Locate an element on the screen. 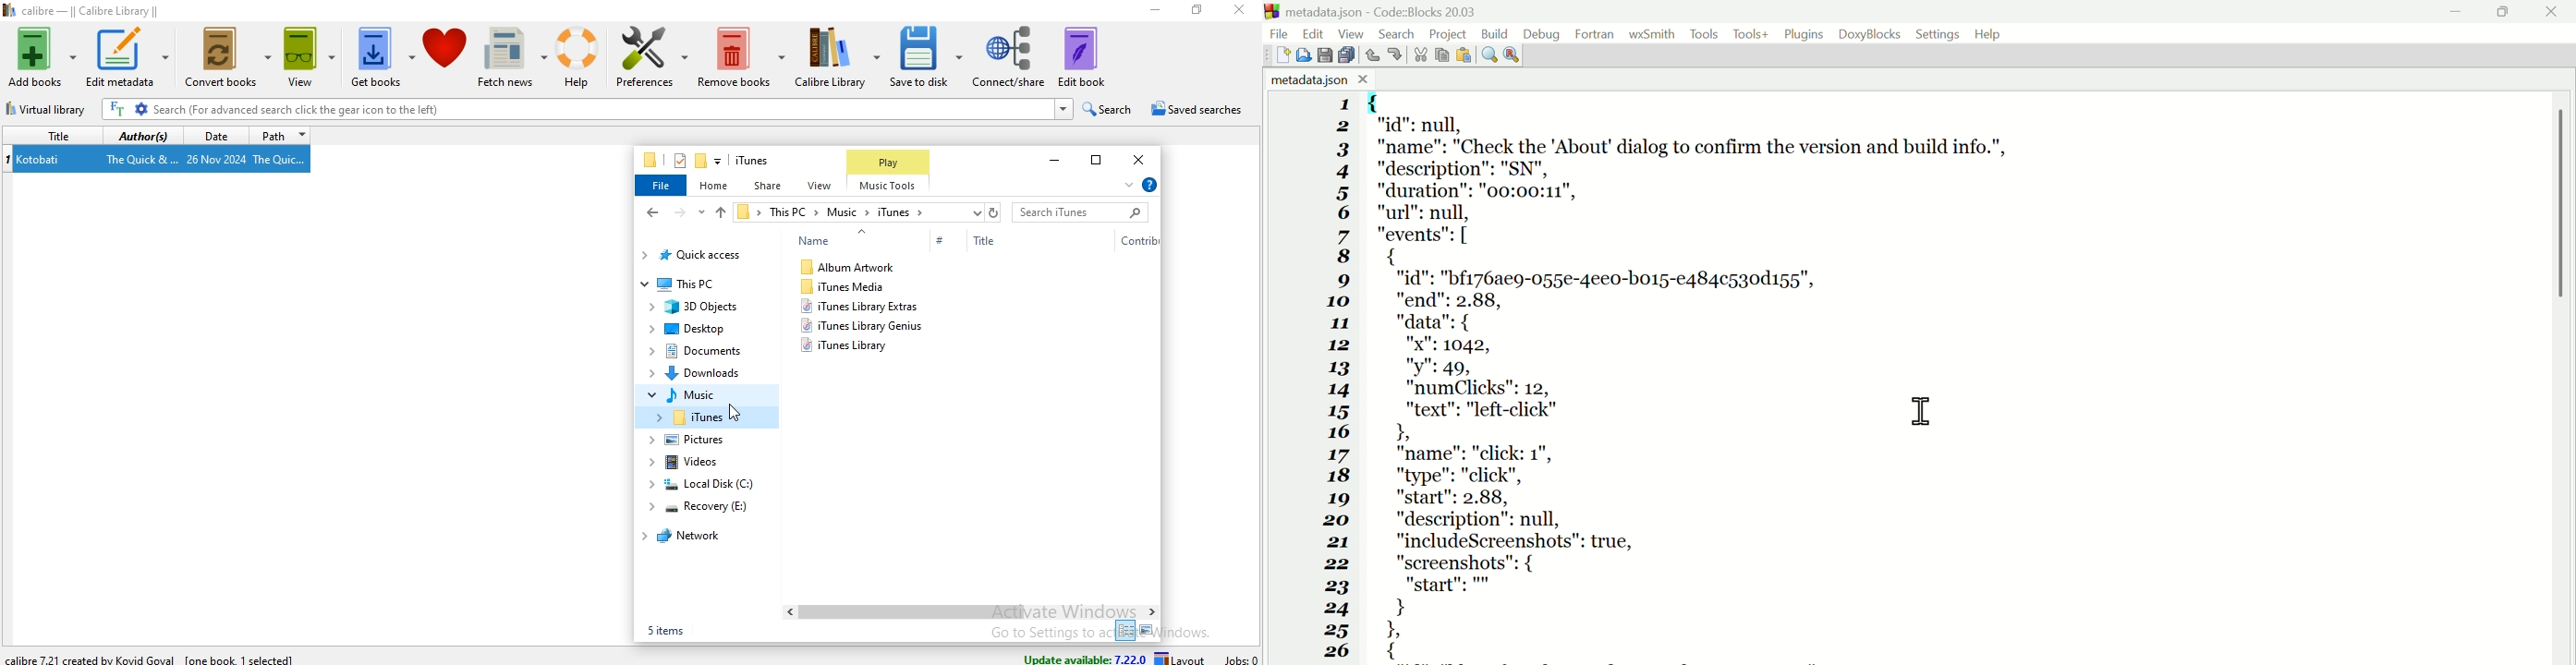  path is located at coordinates (282, 135).